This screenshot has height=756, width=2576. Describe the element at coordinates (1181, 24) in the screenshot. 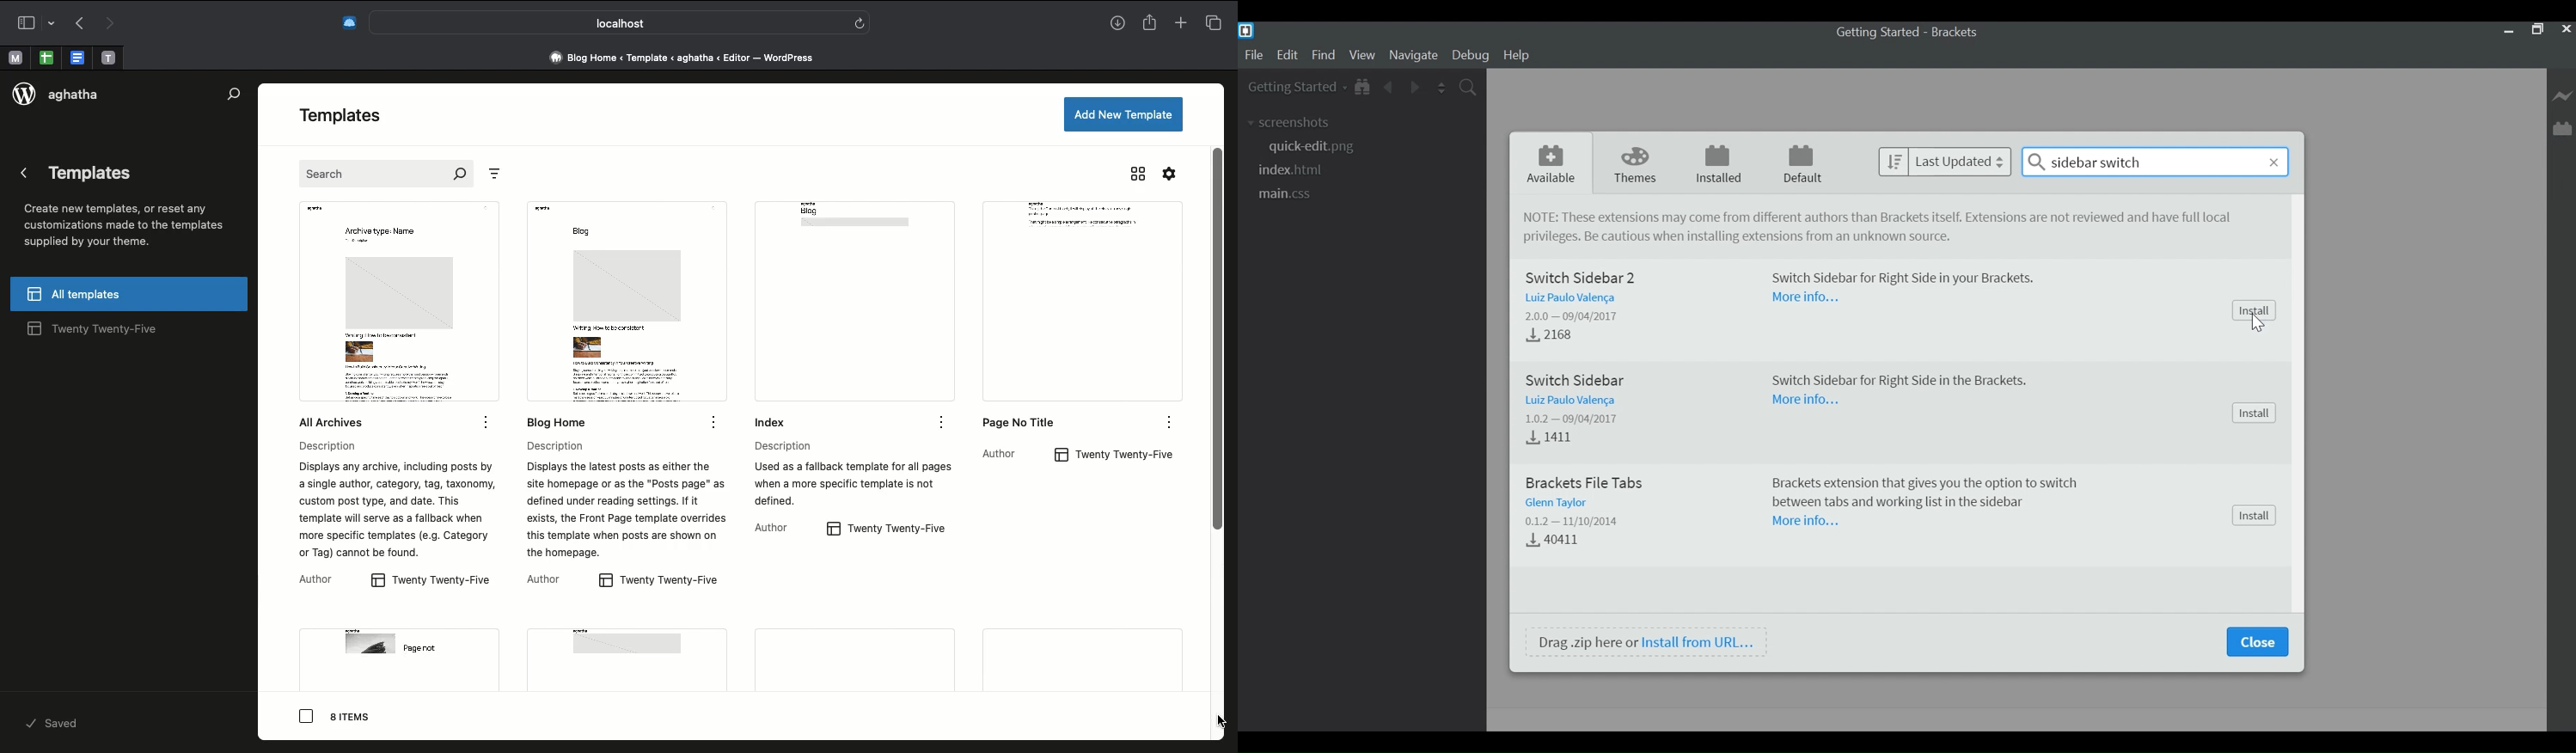

I see `New tab` at that location.